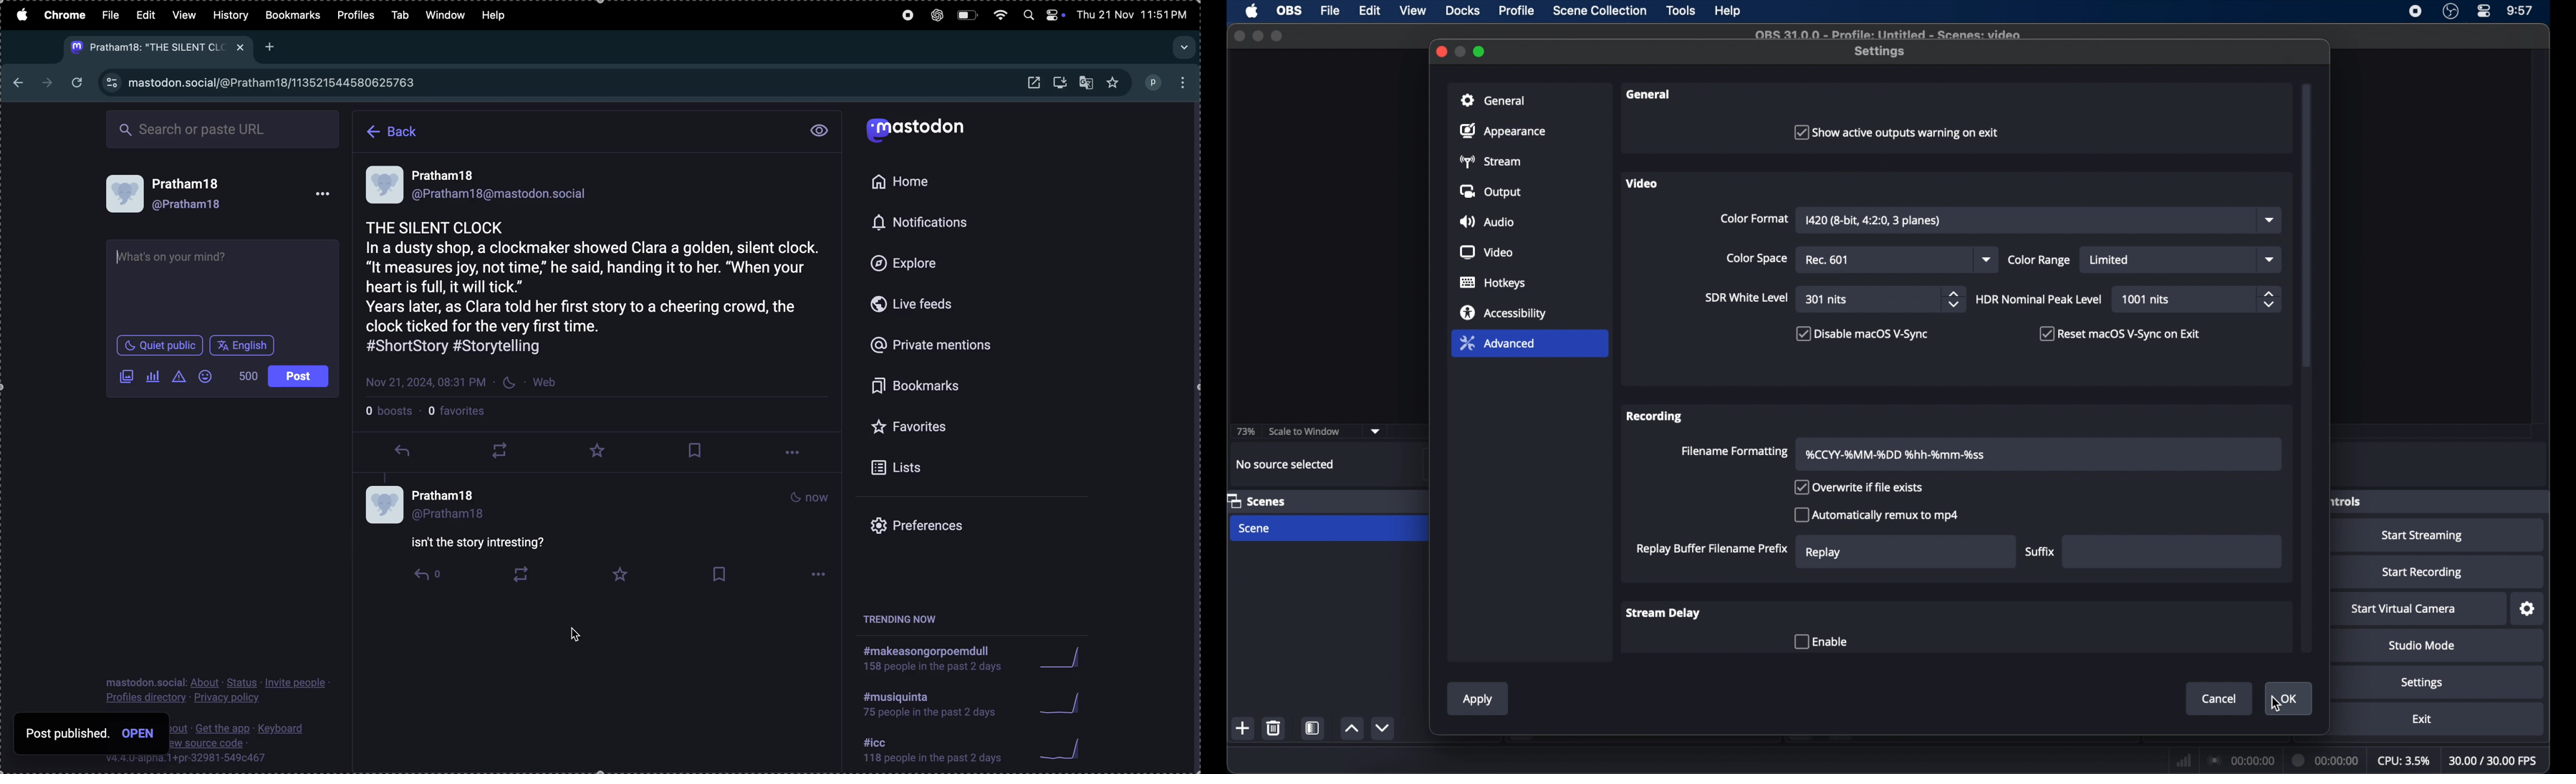 Image resolution: width=2576 pixels, height=784 pixels. Describe the element at coordinates (231, 14) in the screenshot. I see `history` at that location.